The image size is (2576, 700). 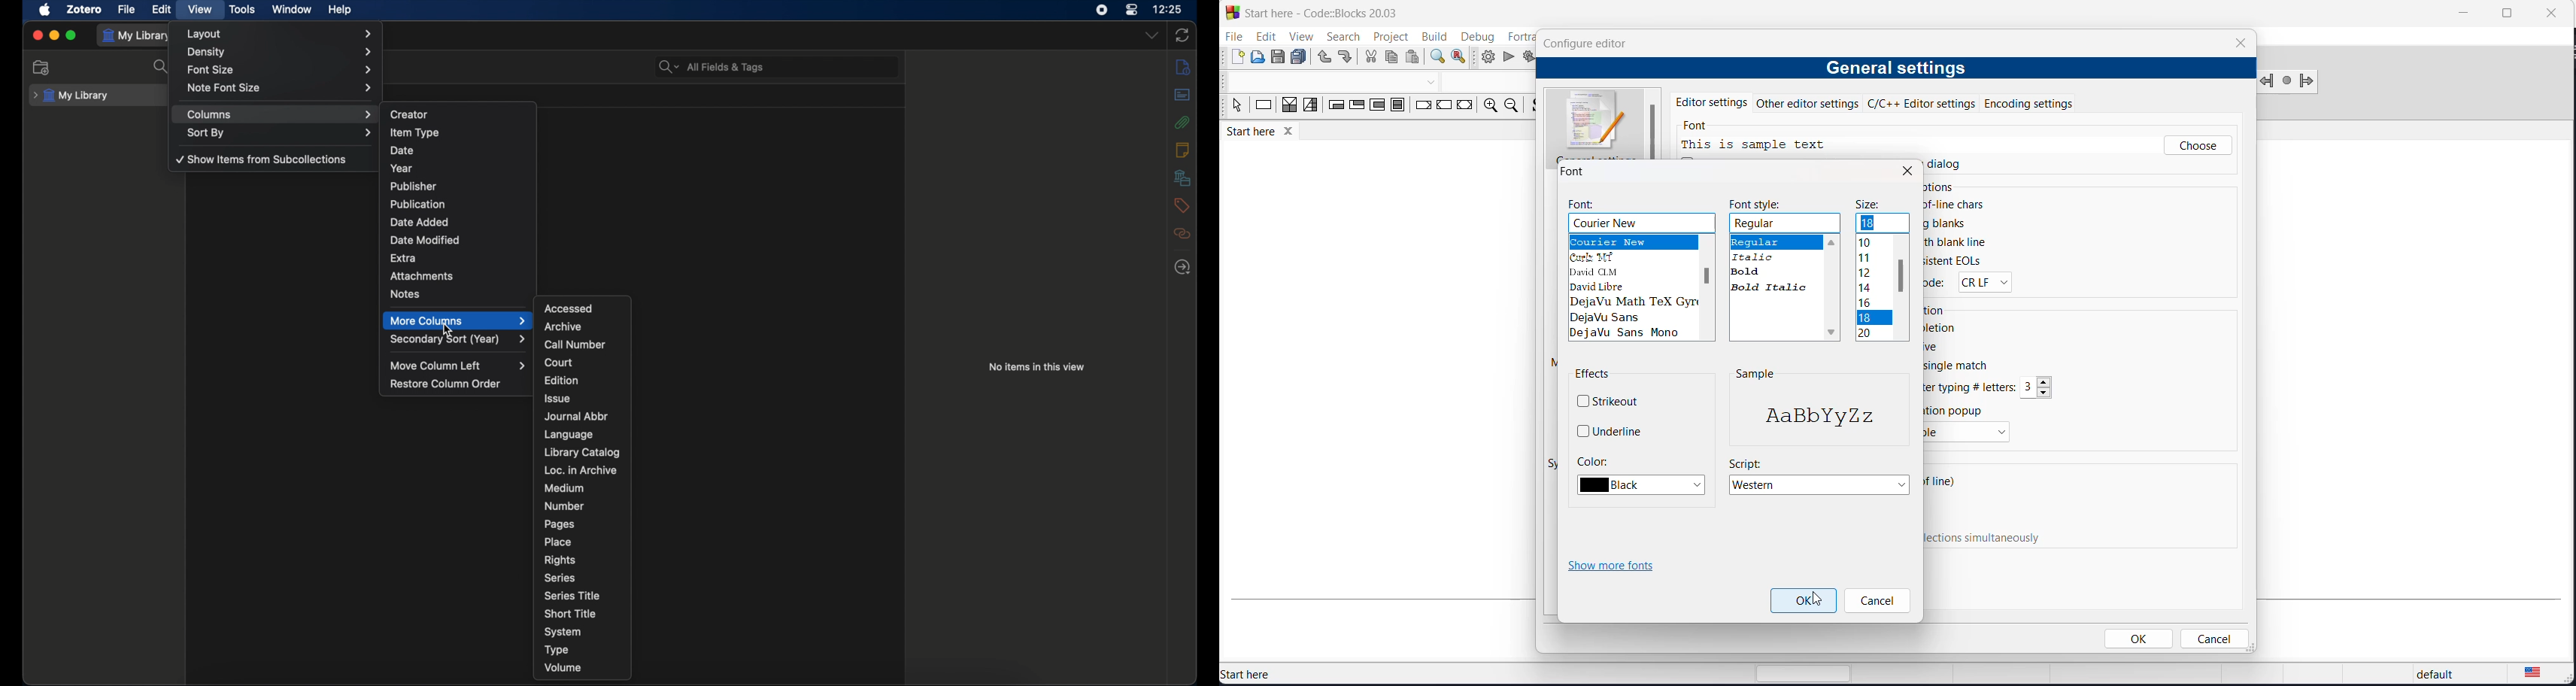 I want to click on my library, so click(x=138, y=36).